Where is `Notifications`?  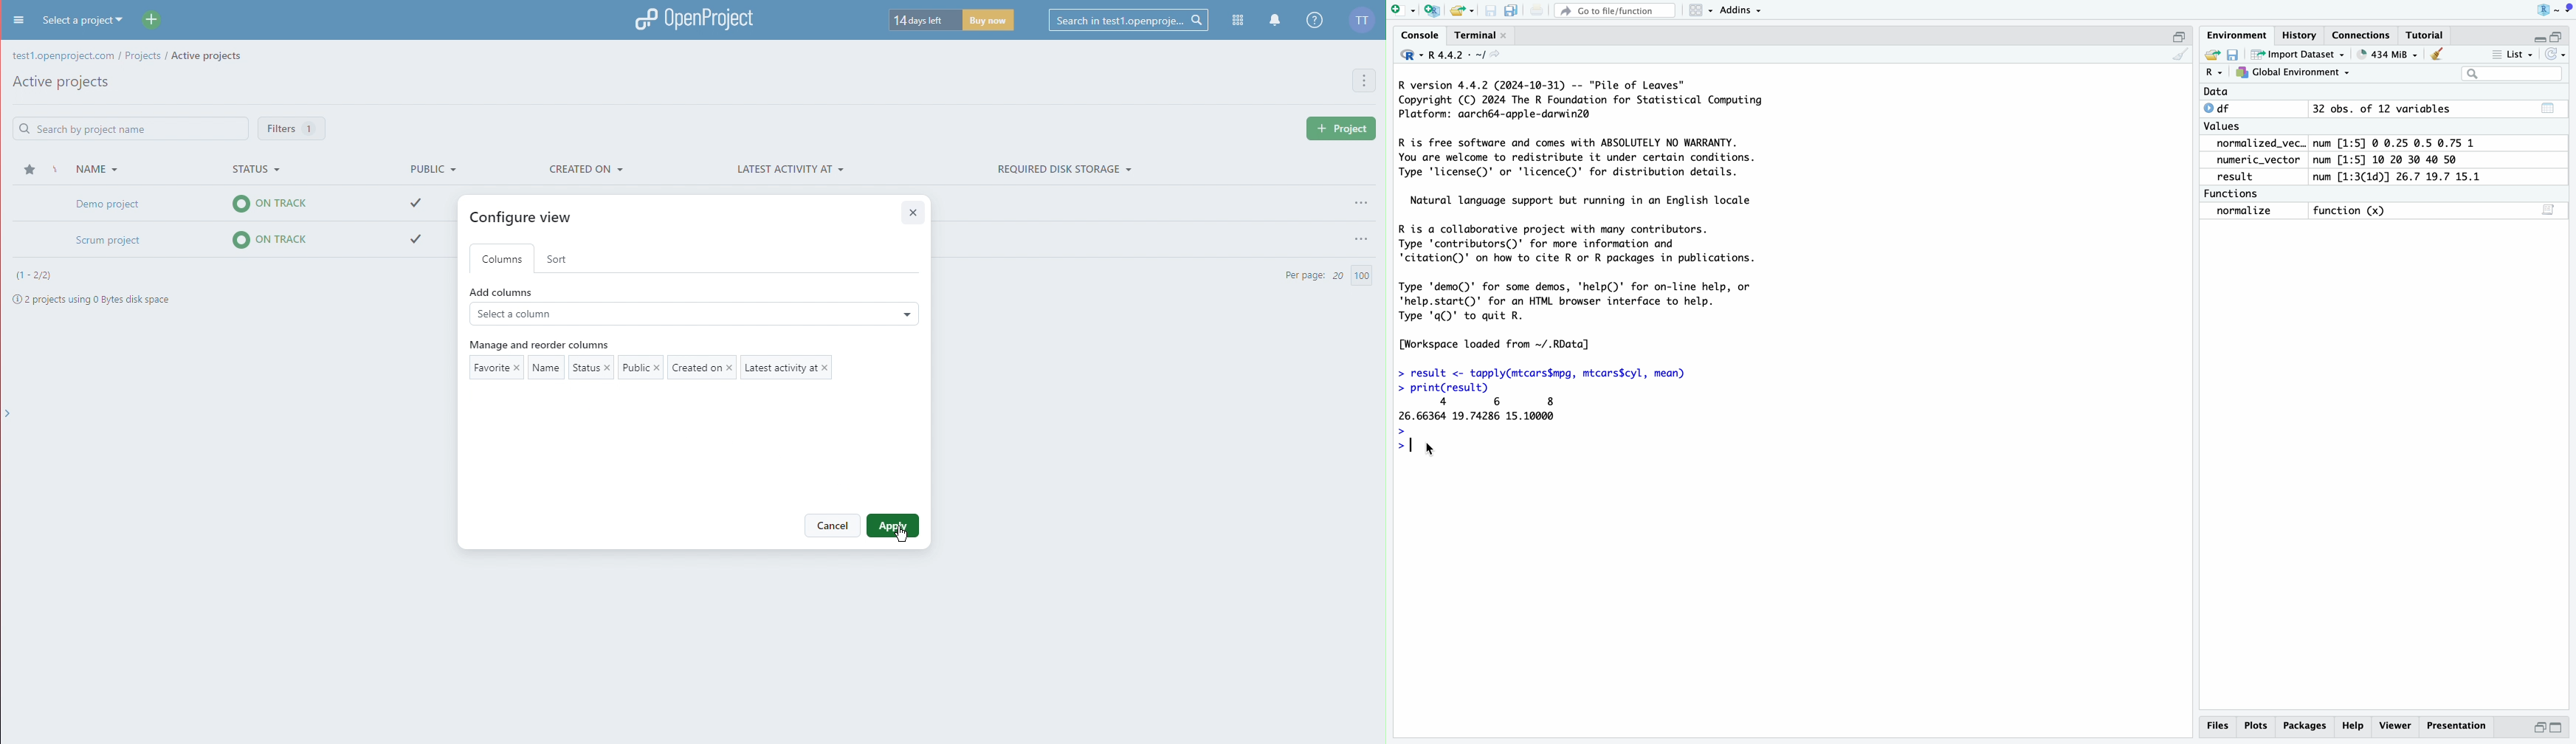 Notifications is located at coordinates (1273, 21).